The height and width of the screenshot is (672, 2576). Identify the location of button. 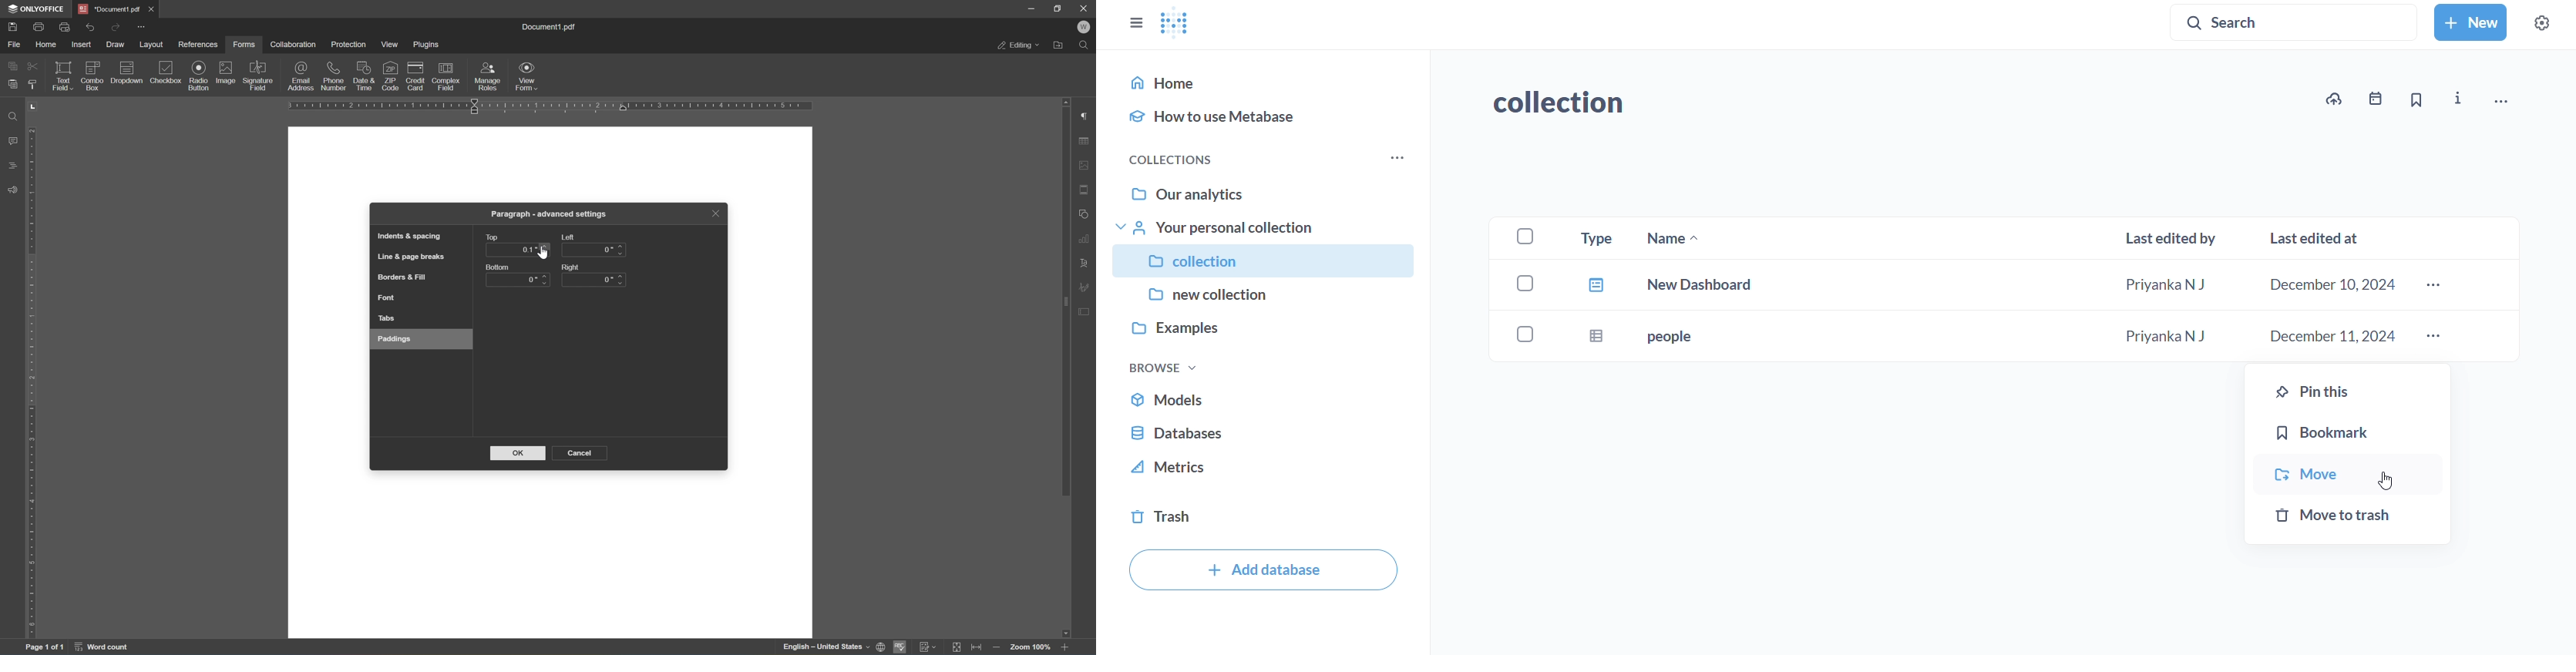
(498, 267).